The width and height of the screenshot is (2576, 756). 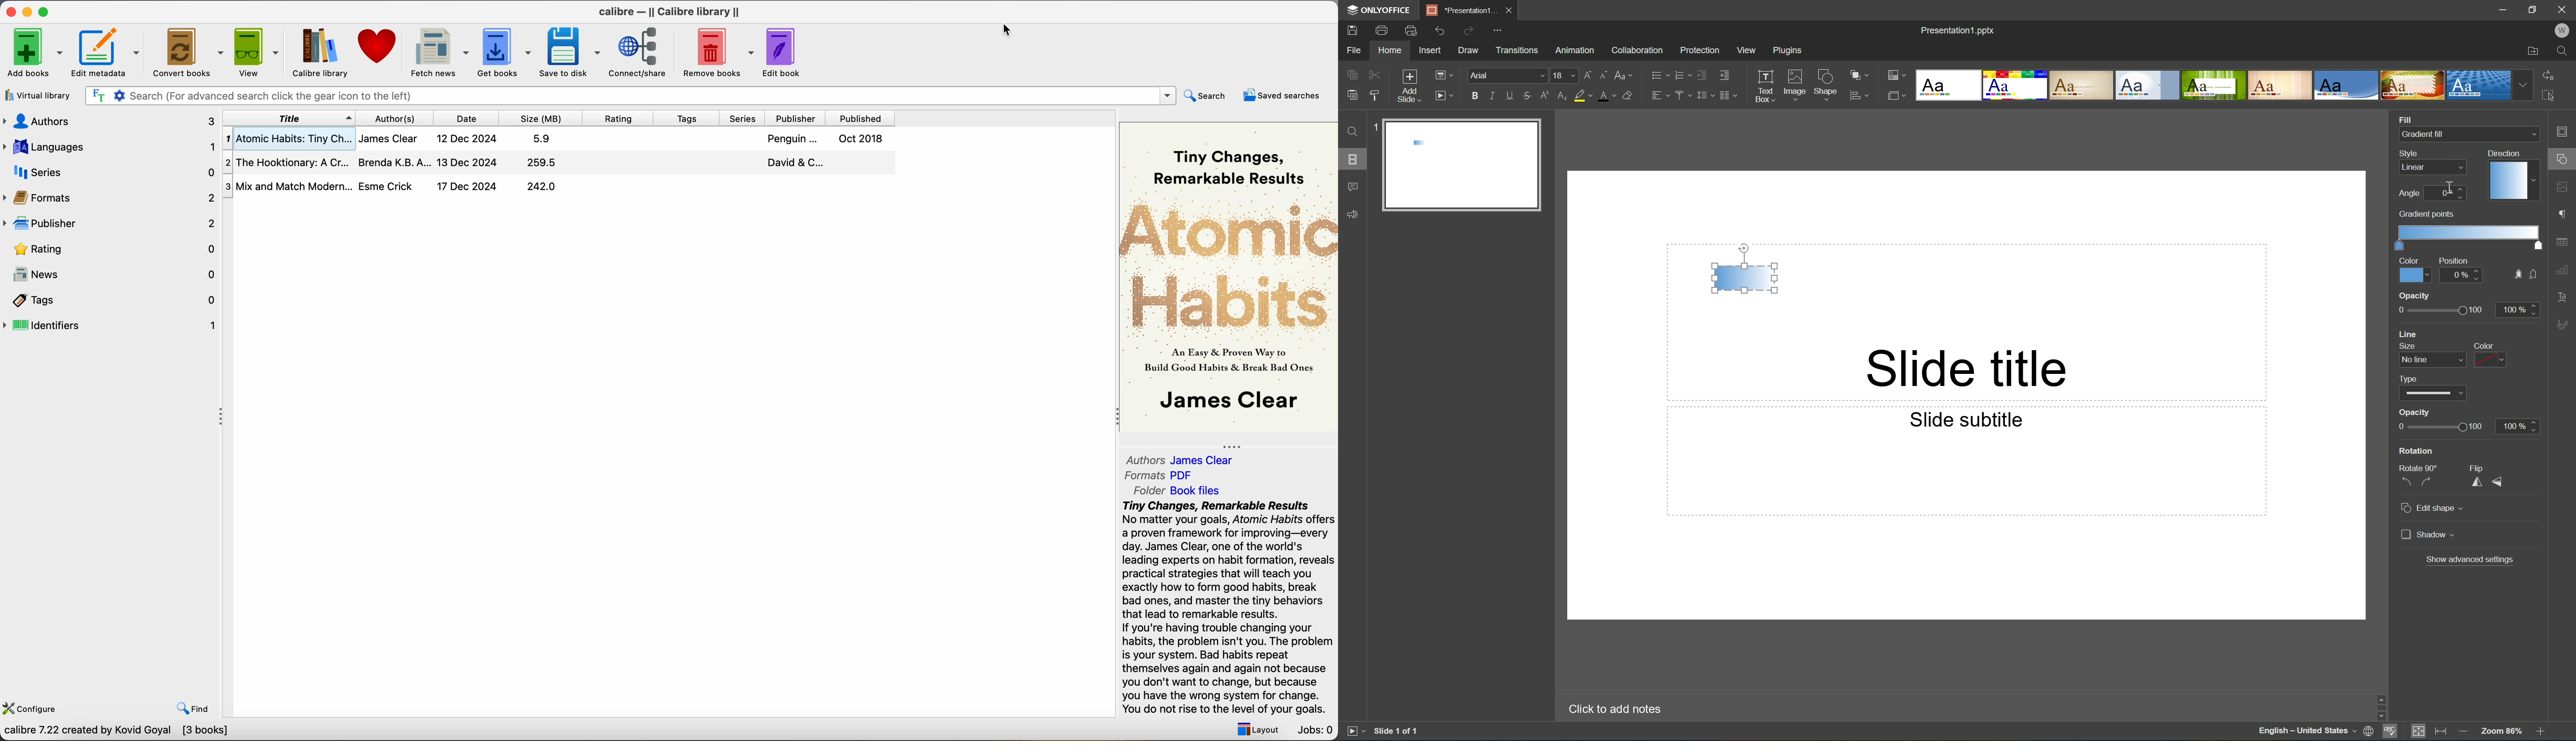 I want to click on Underline, so click(x=1510, y=93).